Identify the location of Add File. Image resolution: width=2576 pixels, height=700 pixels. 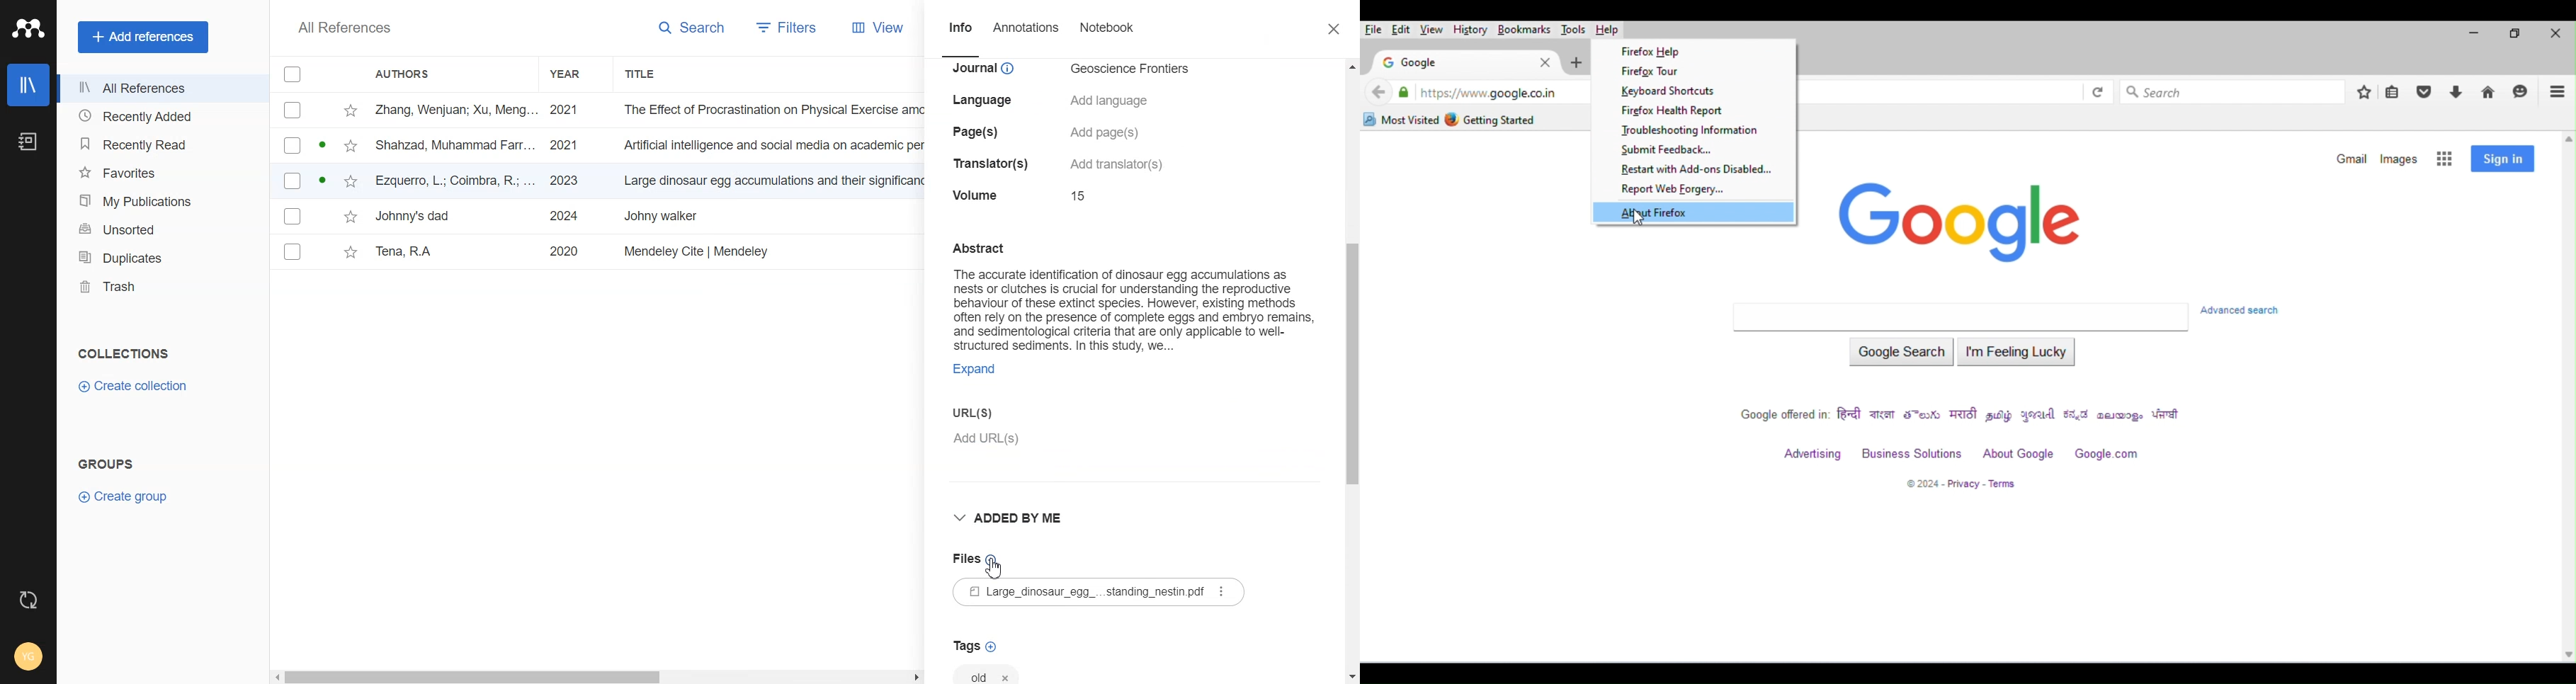
(975, 559).